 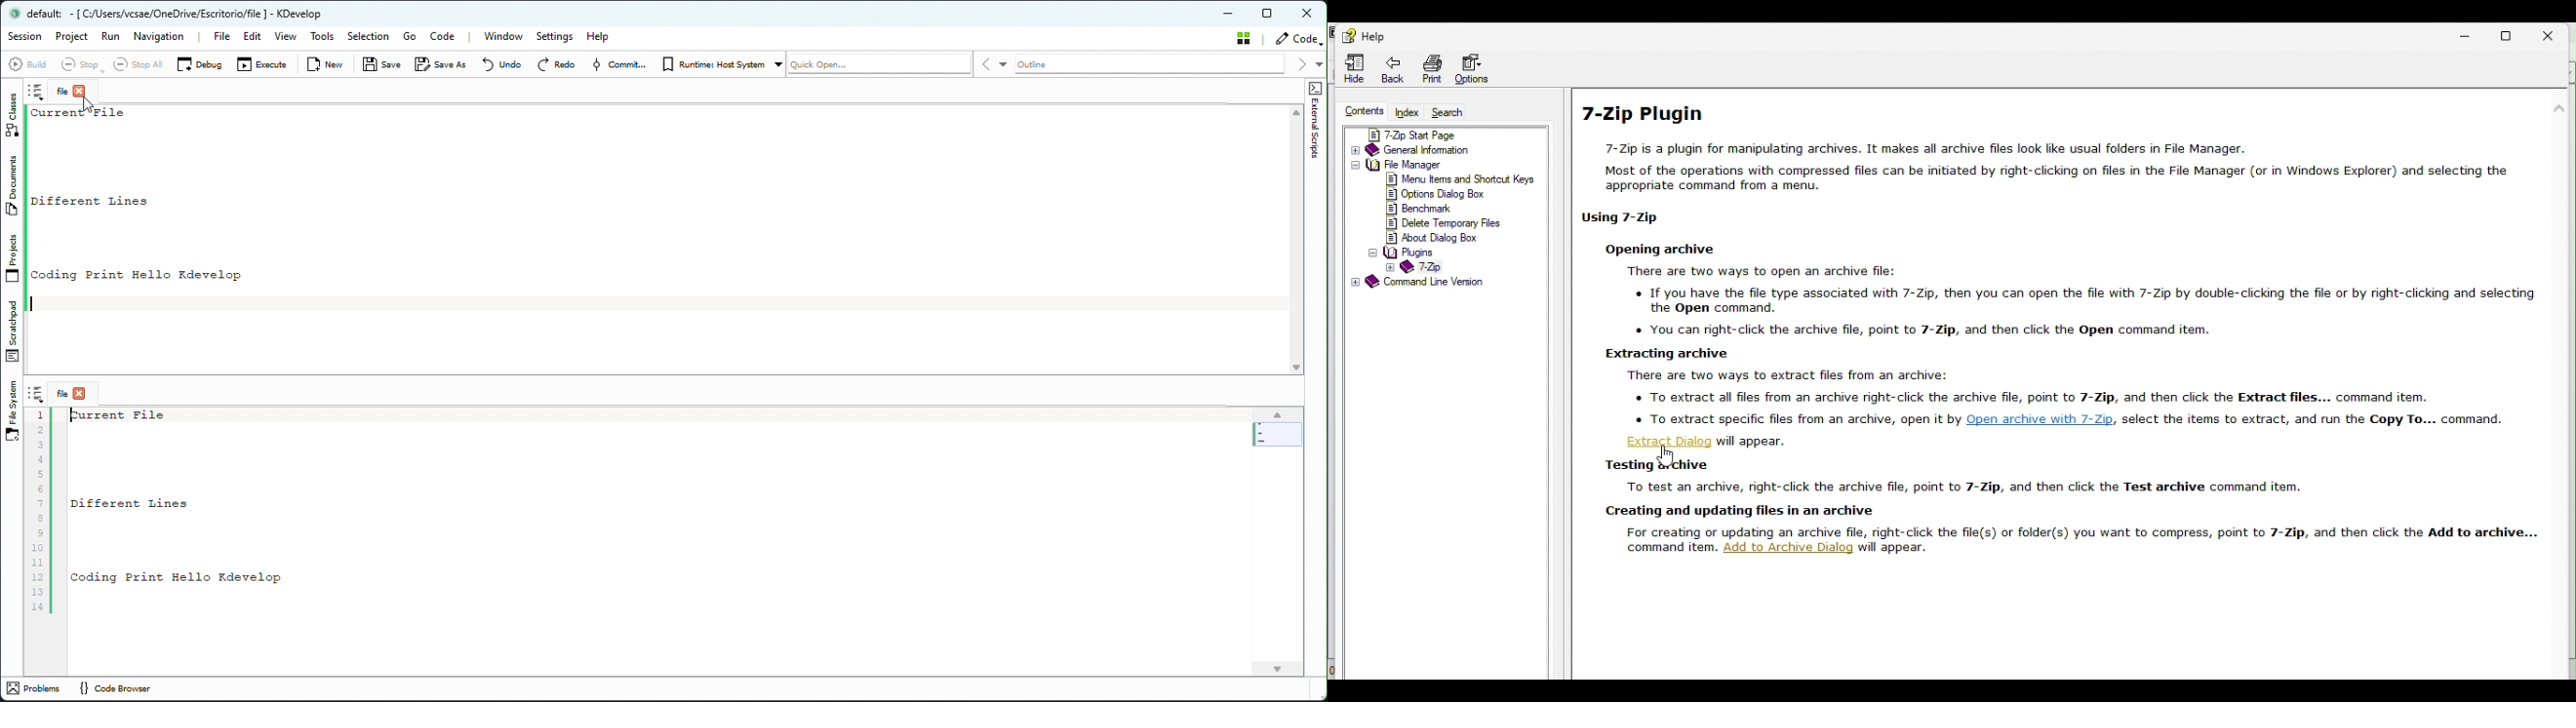 I want to click on delete, so click(x=1446, y=222).